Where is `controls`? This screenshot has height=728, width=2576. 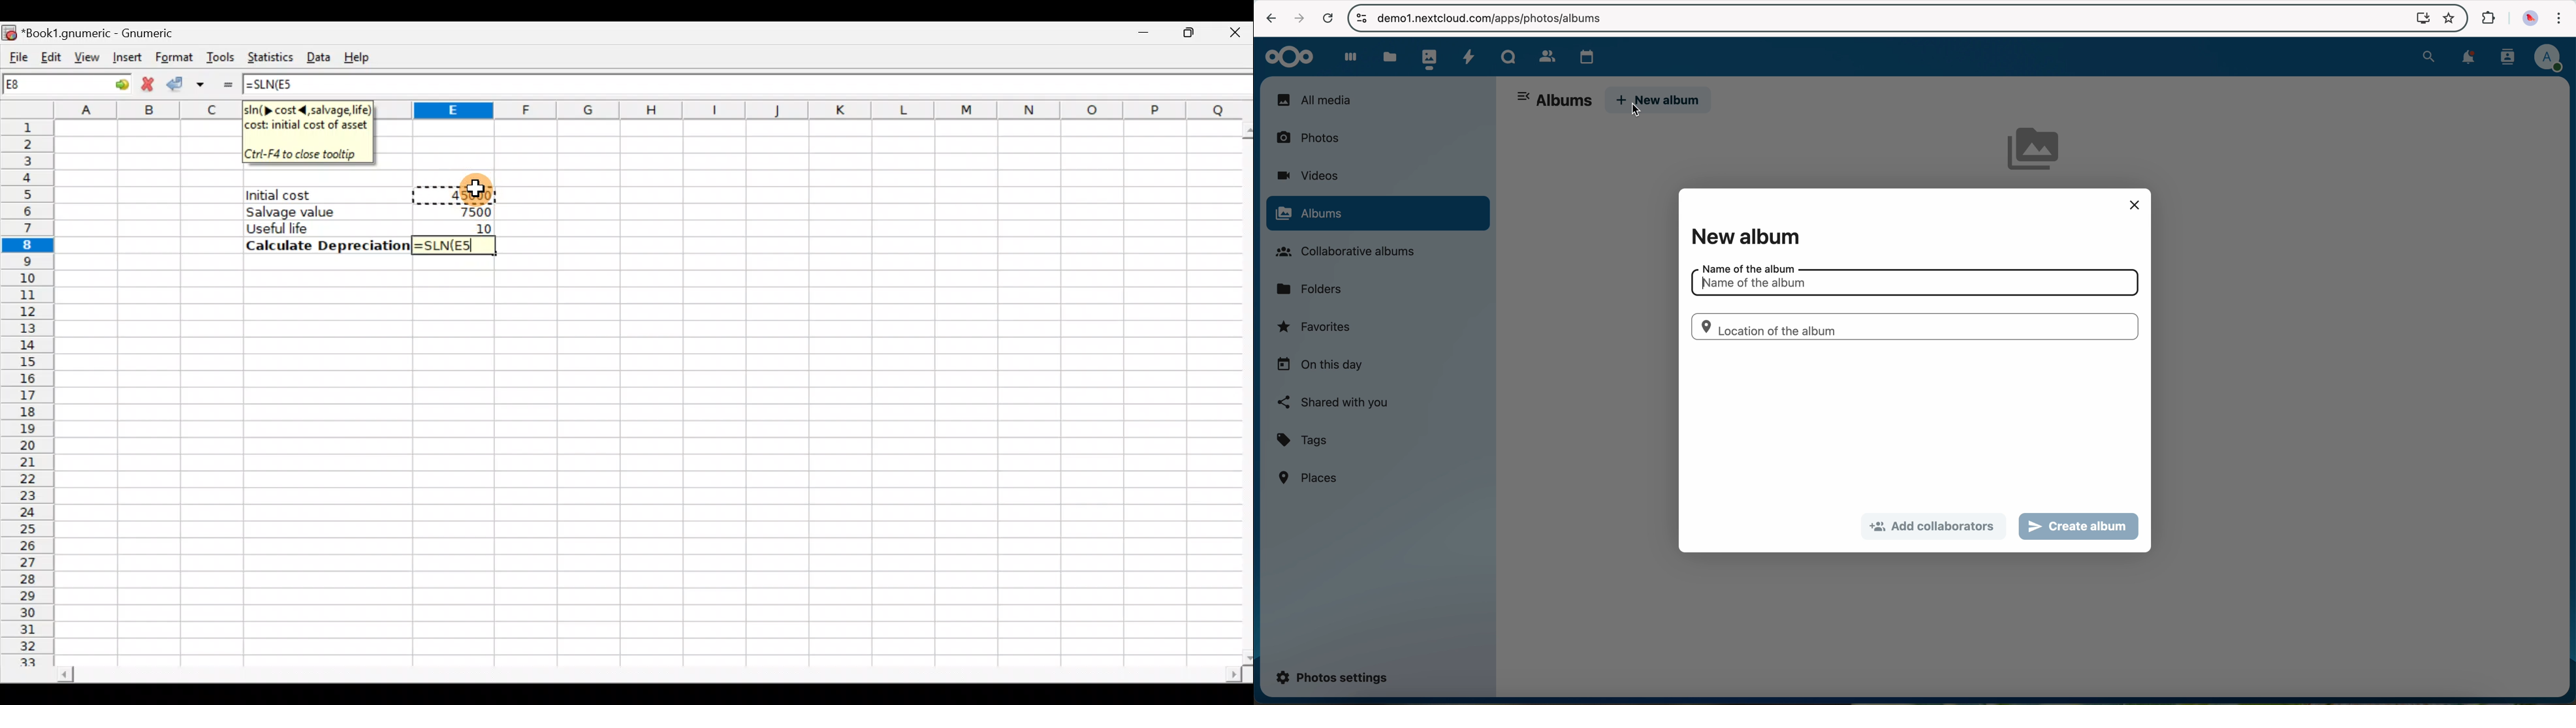 controls is located at coordinates (1361, 18).